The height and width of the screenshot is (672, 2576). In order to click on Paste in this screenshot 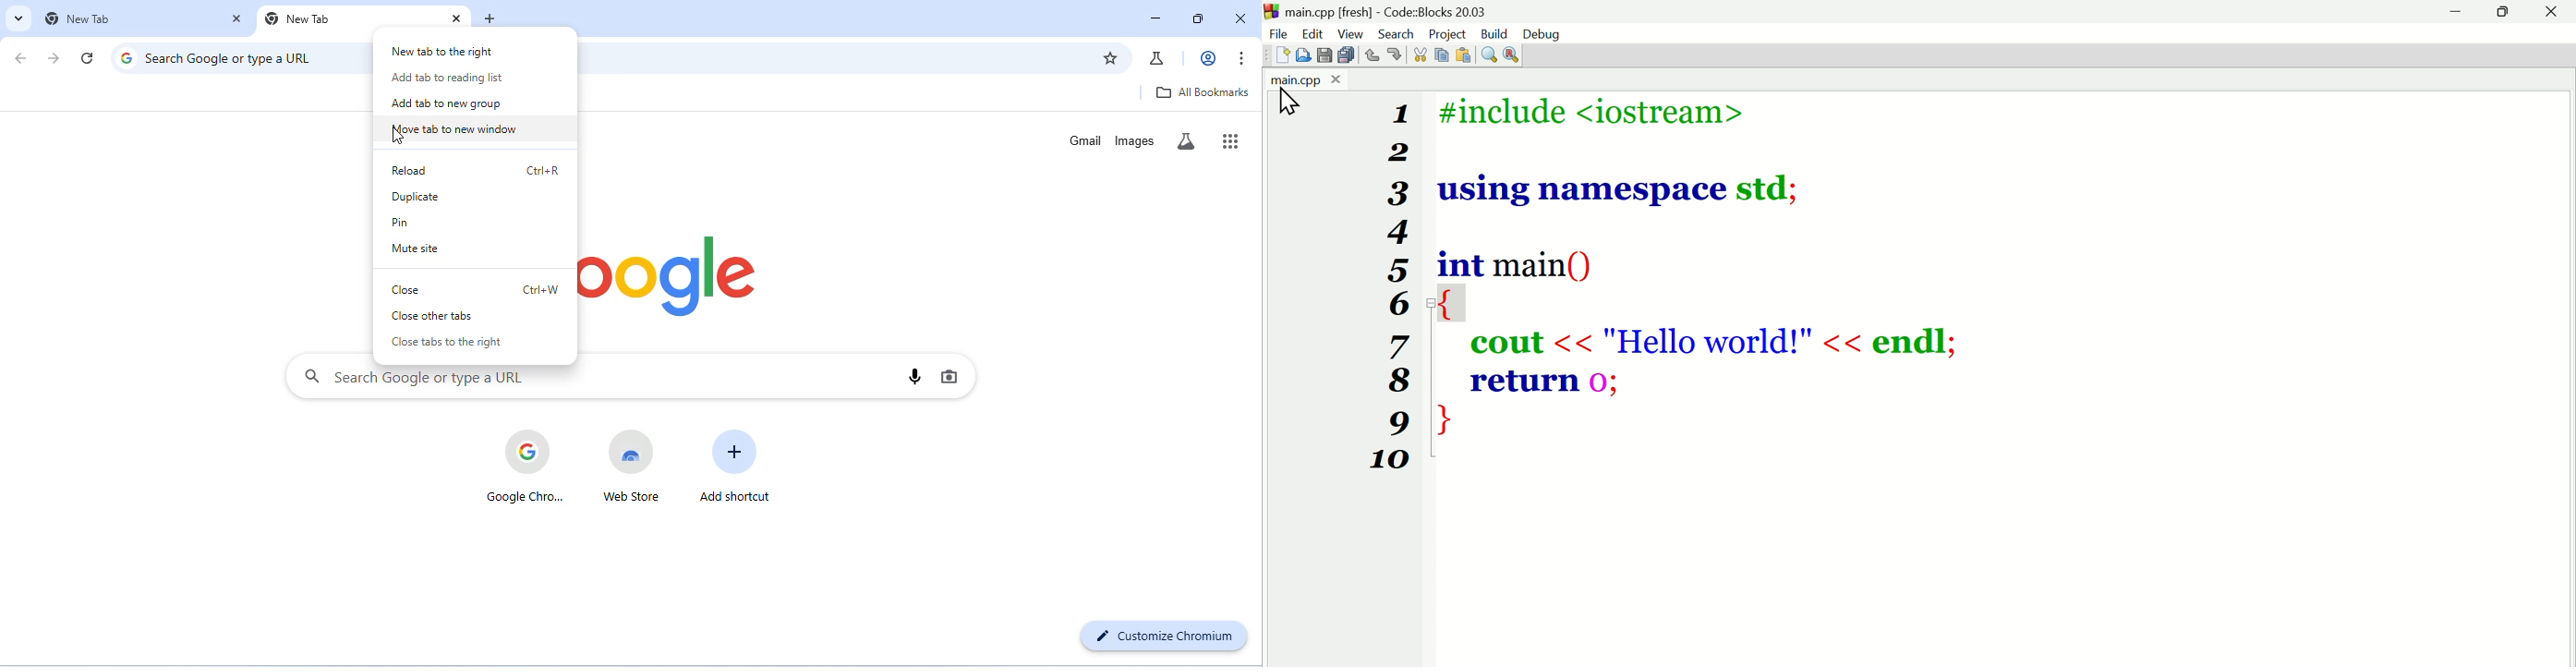, I will do `click(1443, 53)`.